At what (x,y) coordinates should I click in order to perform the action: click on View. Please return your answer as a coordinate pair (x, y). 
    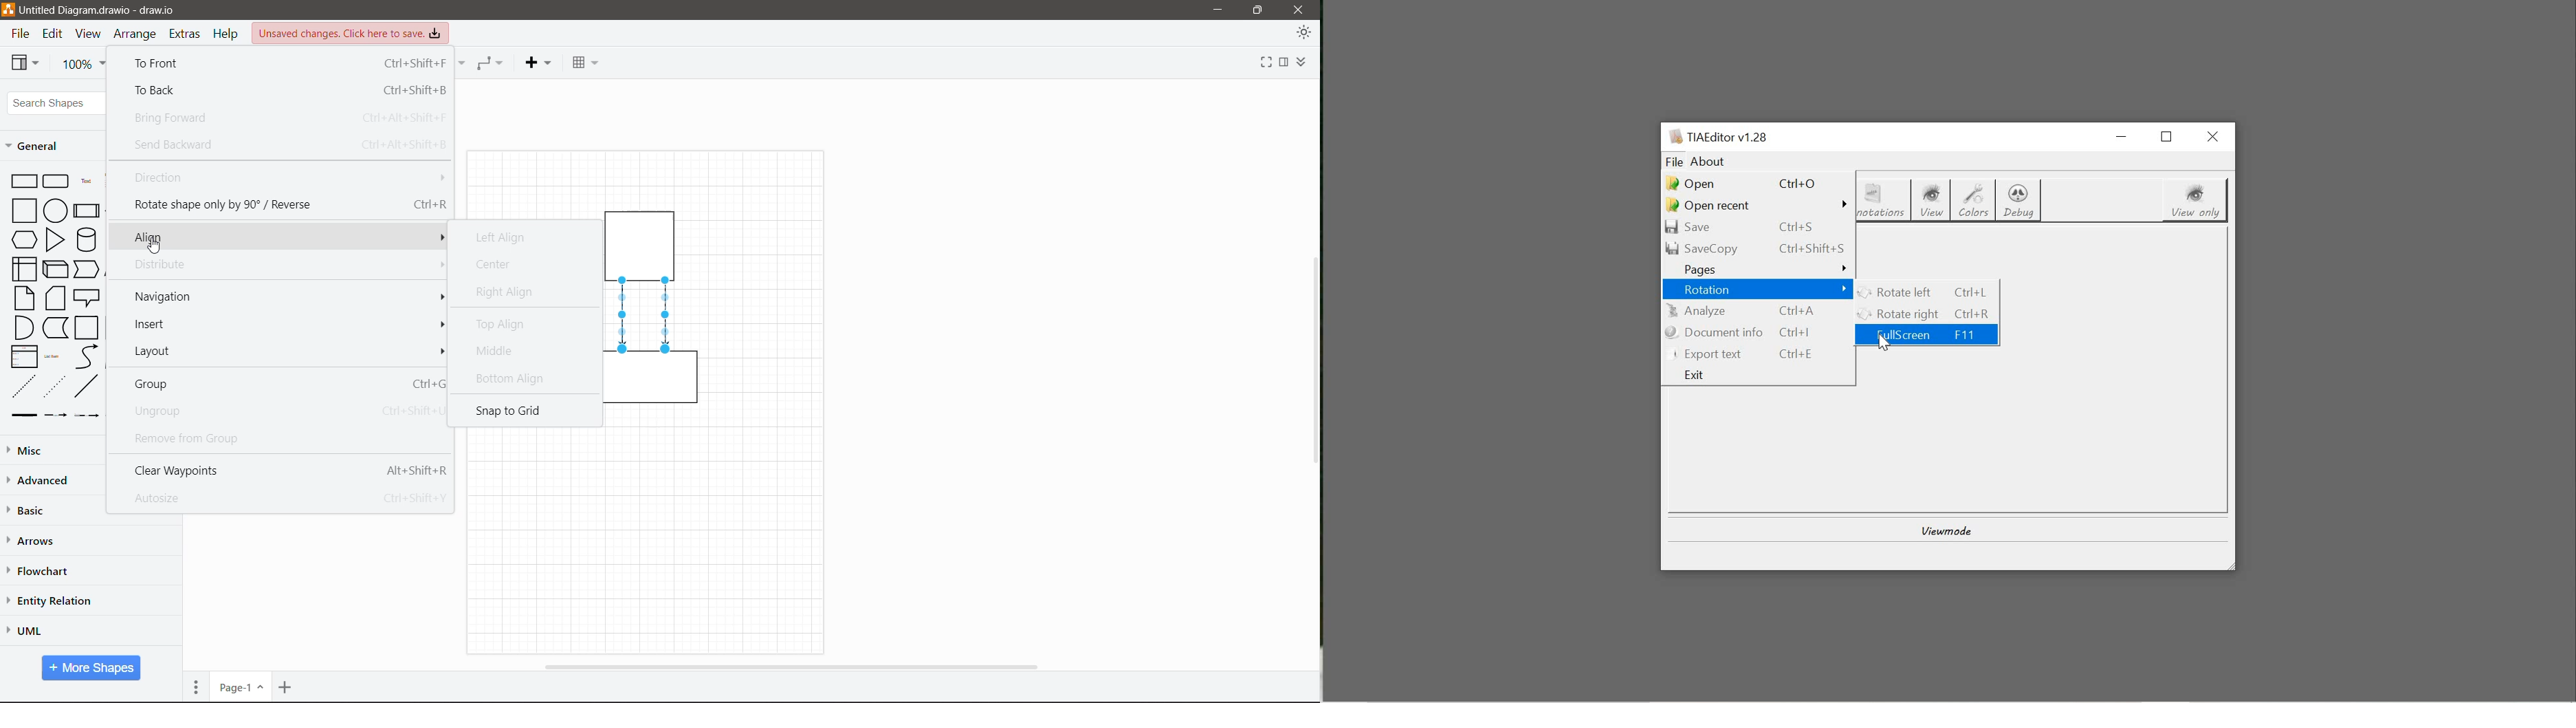
    Looking at the image, I should click on (25, 62).